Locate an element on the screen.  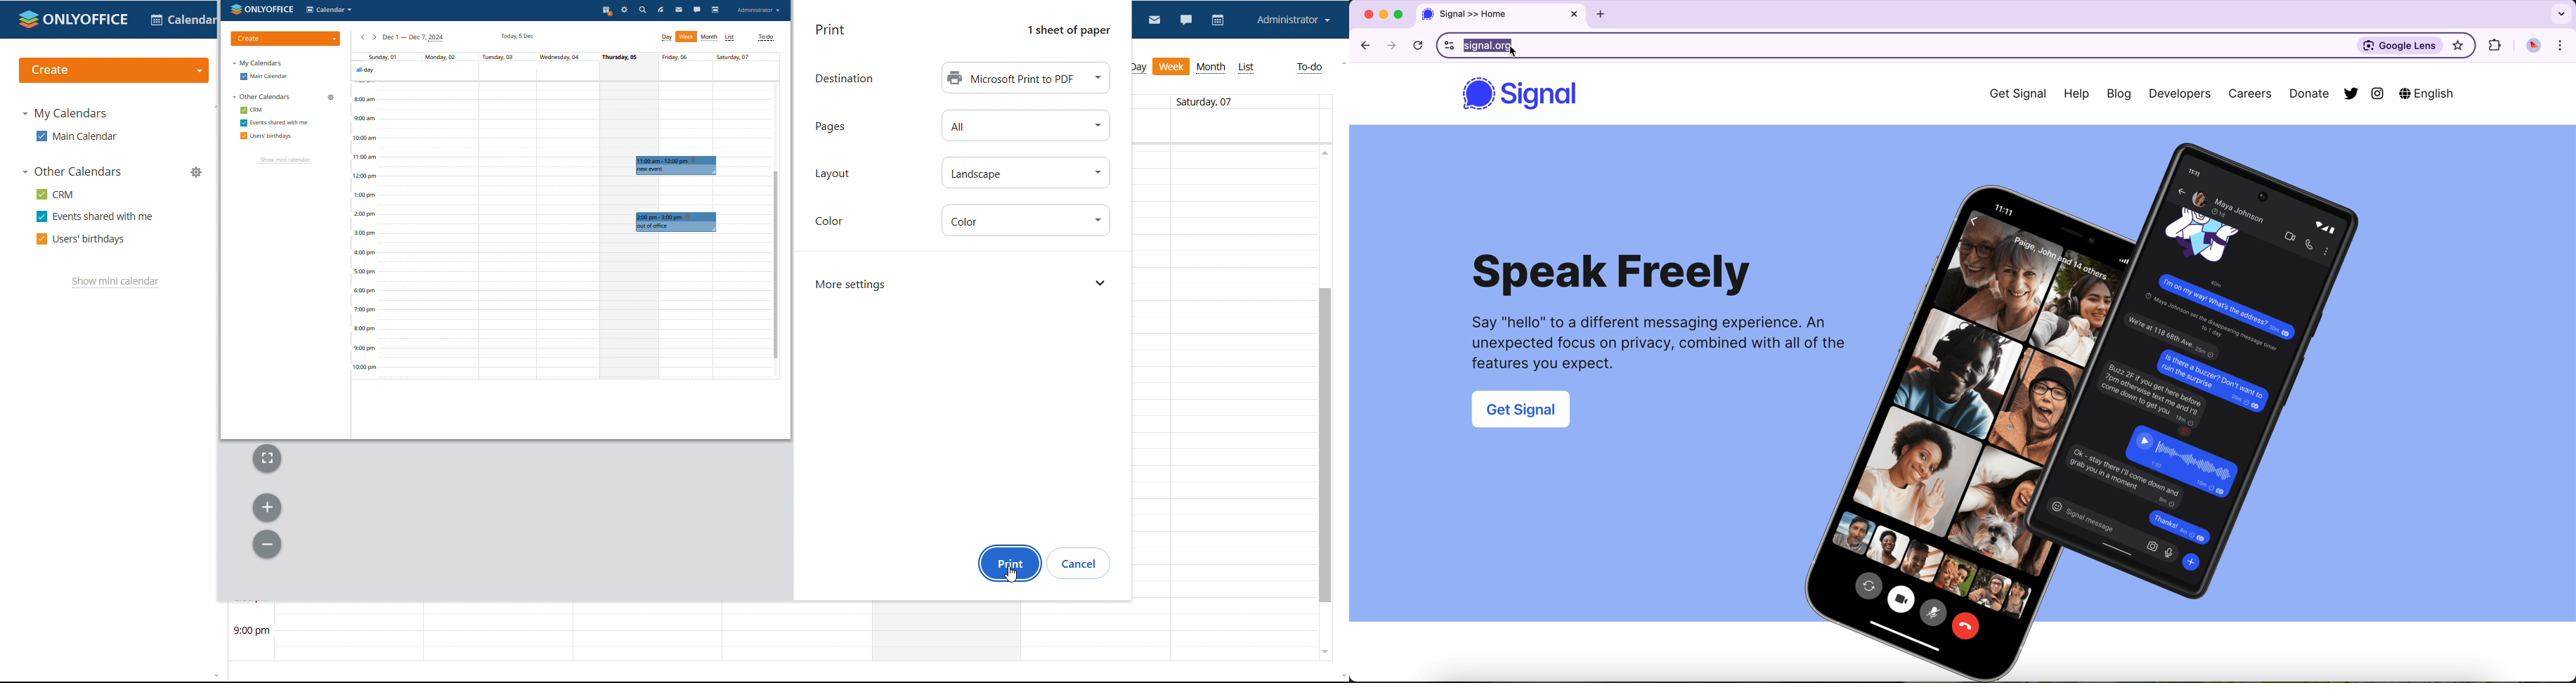
text is located at coordinates (843, 76).